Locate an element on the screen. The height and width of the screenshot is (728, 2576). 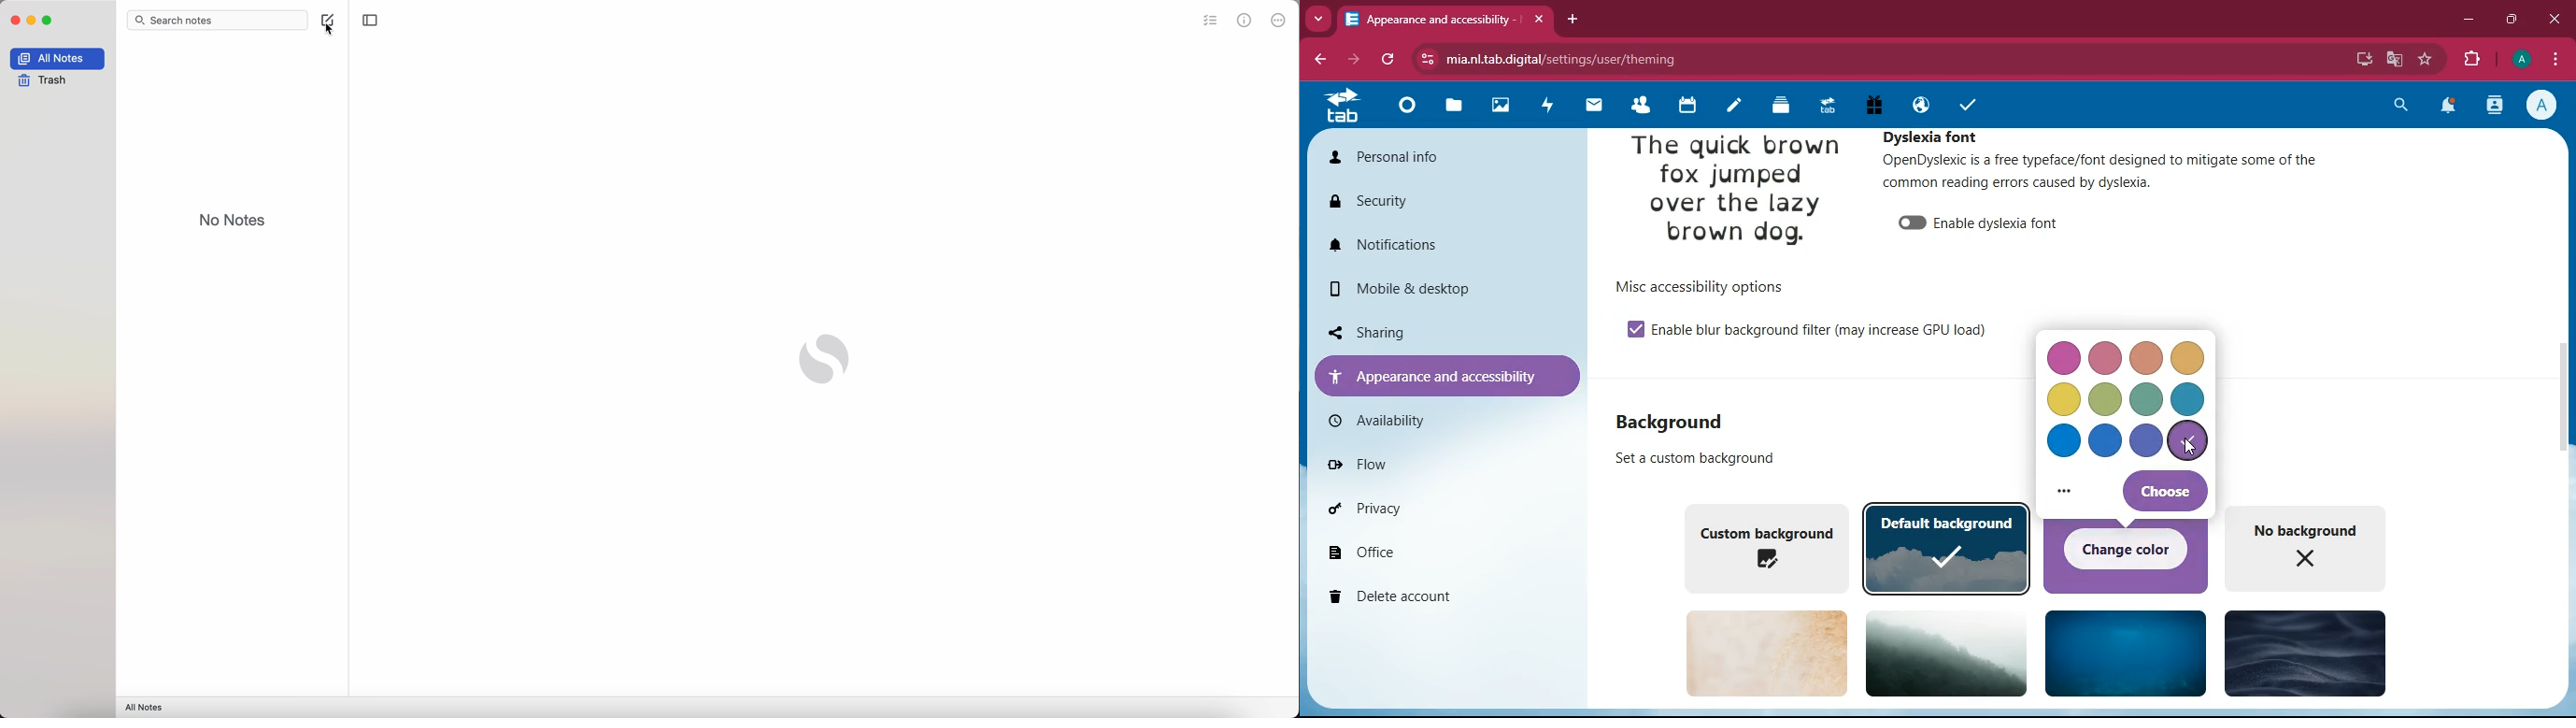
enable is located at coordinates (1911, 223).